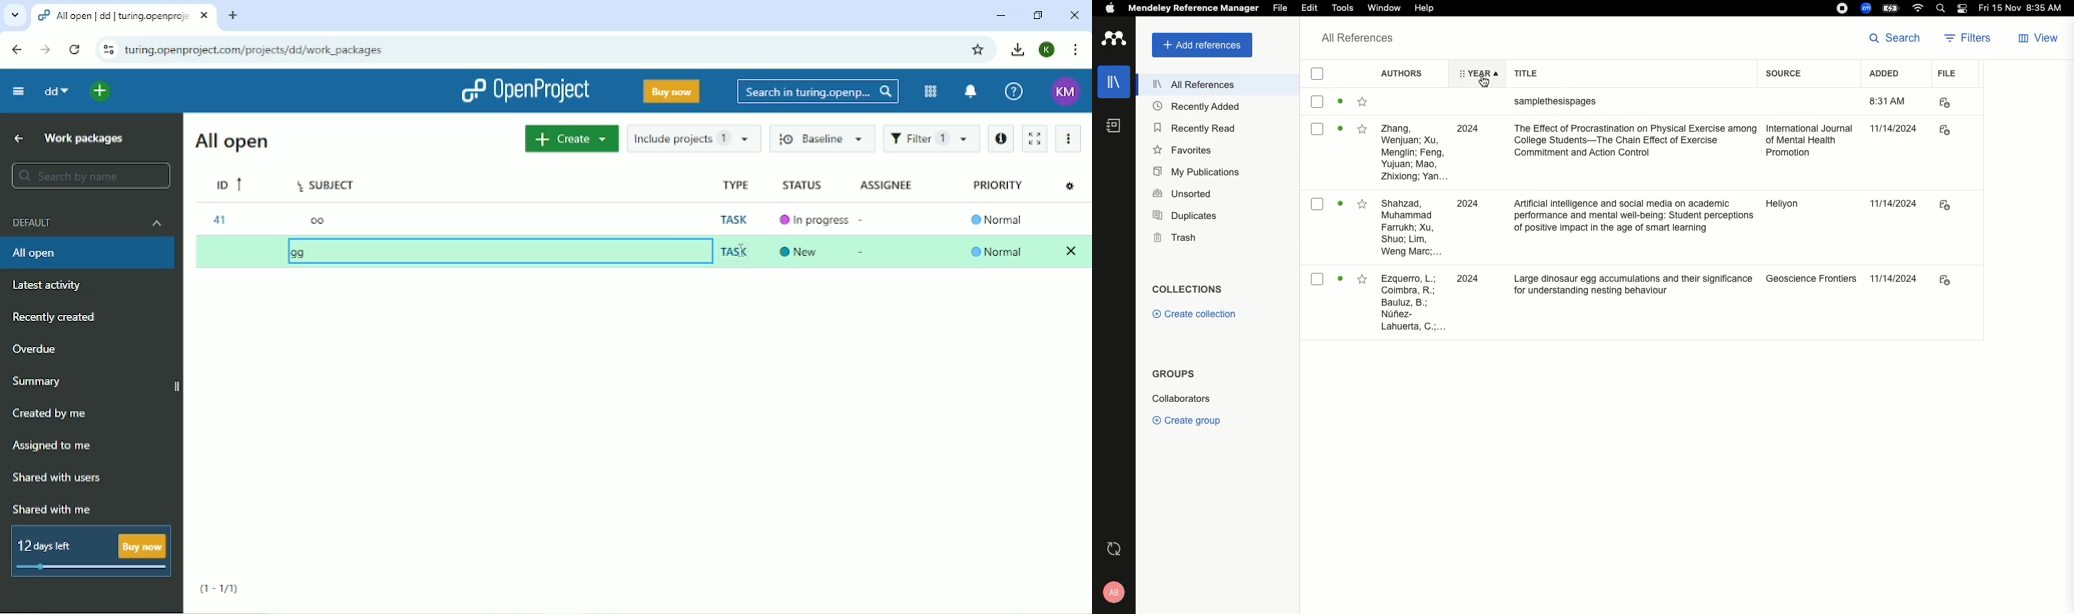 Image resolution: width=2100 pixels, height=616 pixels. I want to click on select document, so click(1317, 104).